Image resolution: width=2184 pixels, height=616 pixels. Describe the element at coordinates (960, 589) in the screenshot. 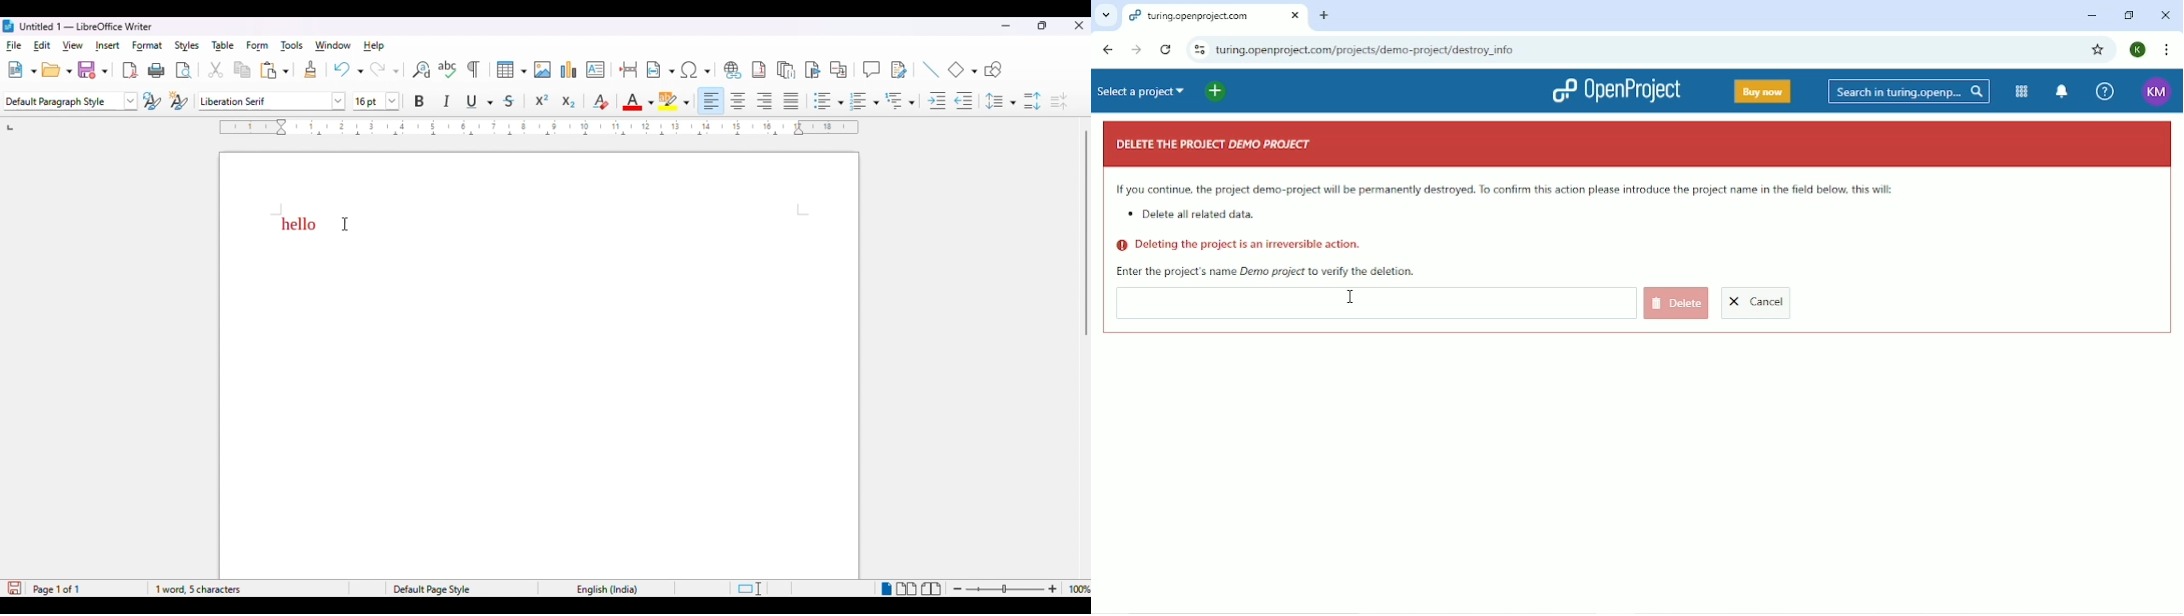

I see `zoom out` at that location.